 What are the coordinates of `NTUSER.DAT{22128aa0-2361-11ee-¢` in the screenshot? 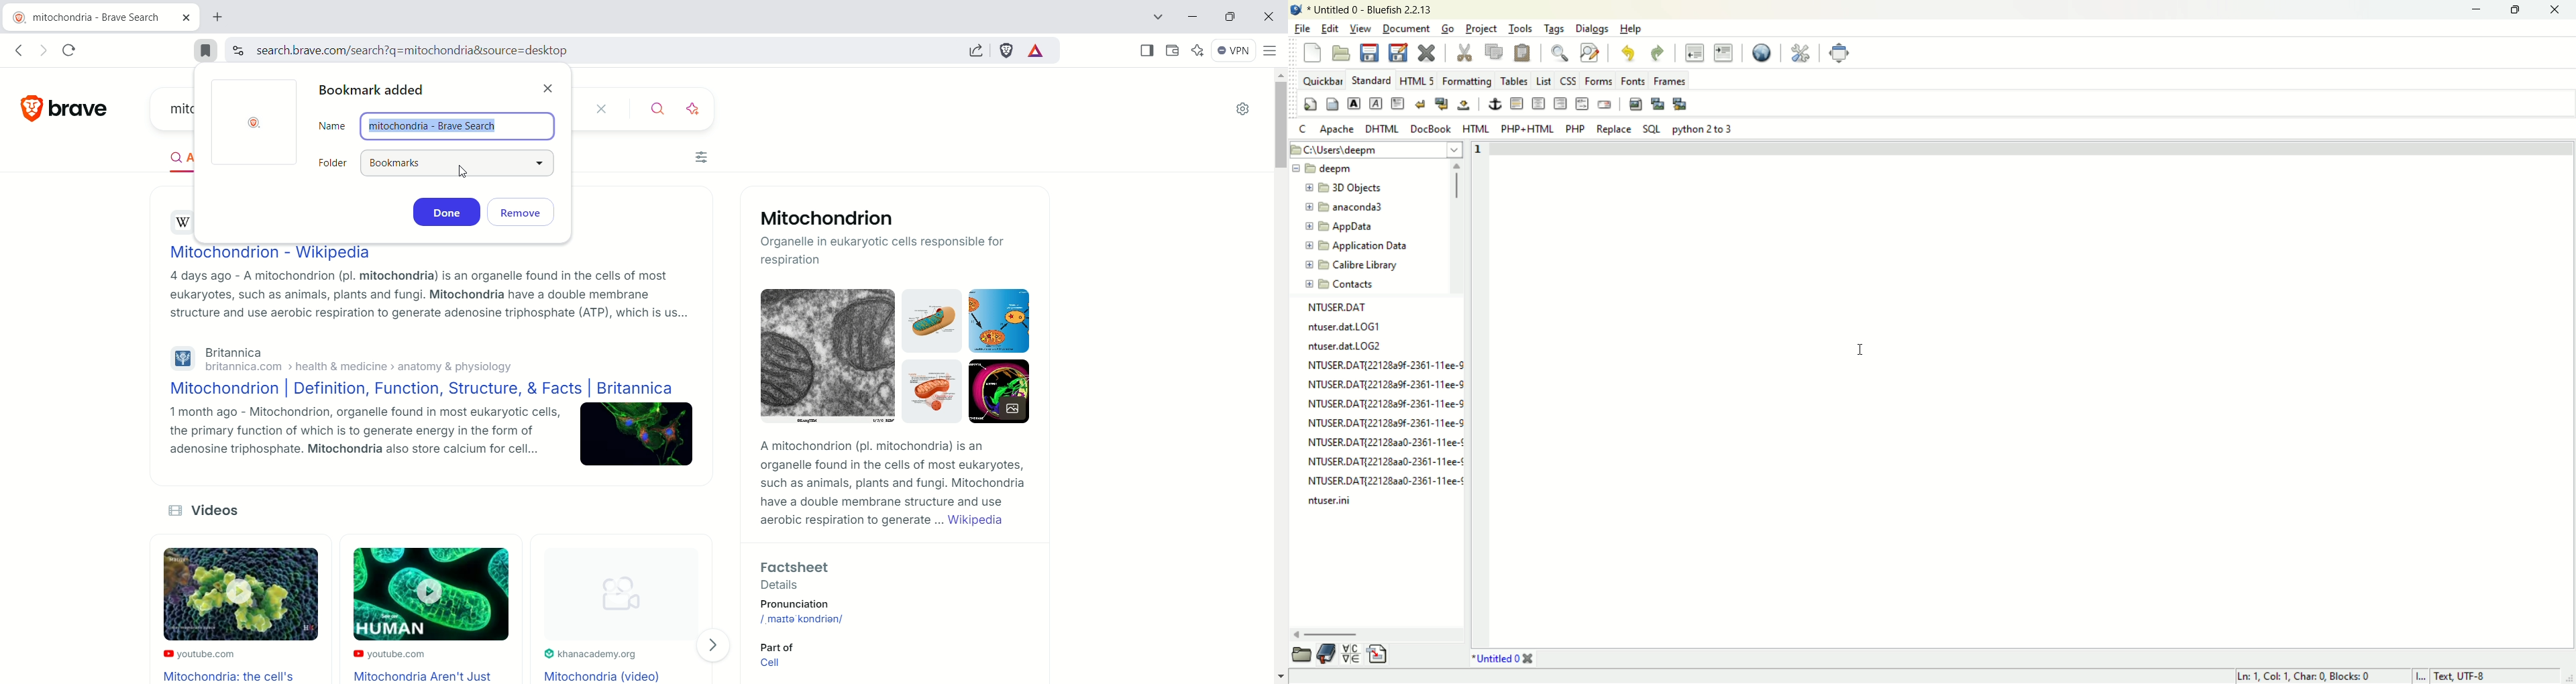 It's located at (1379, 460).